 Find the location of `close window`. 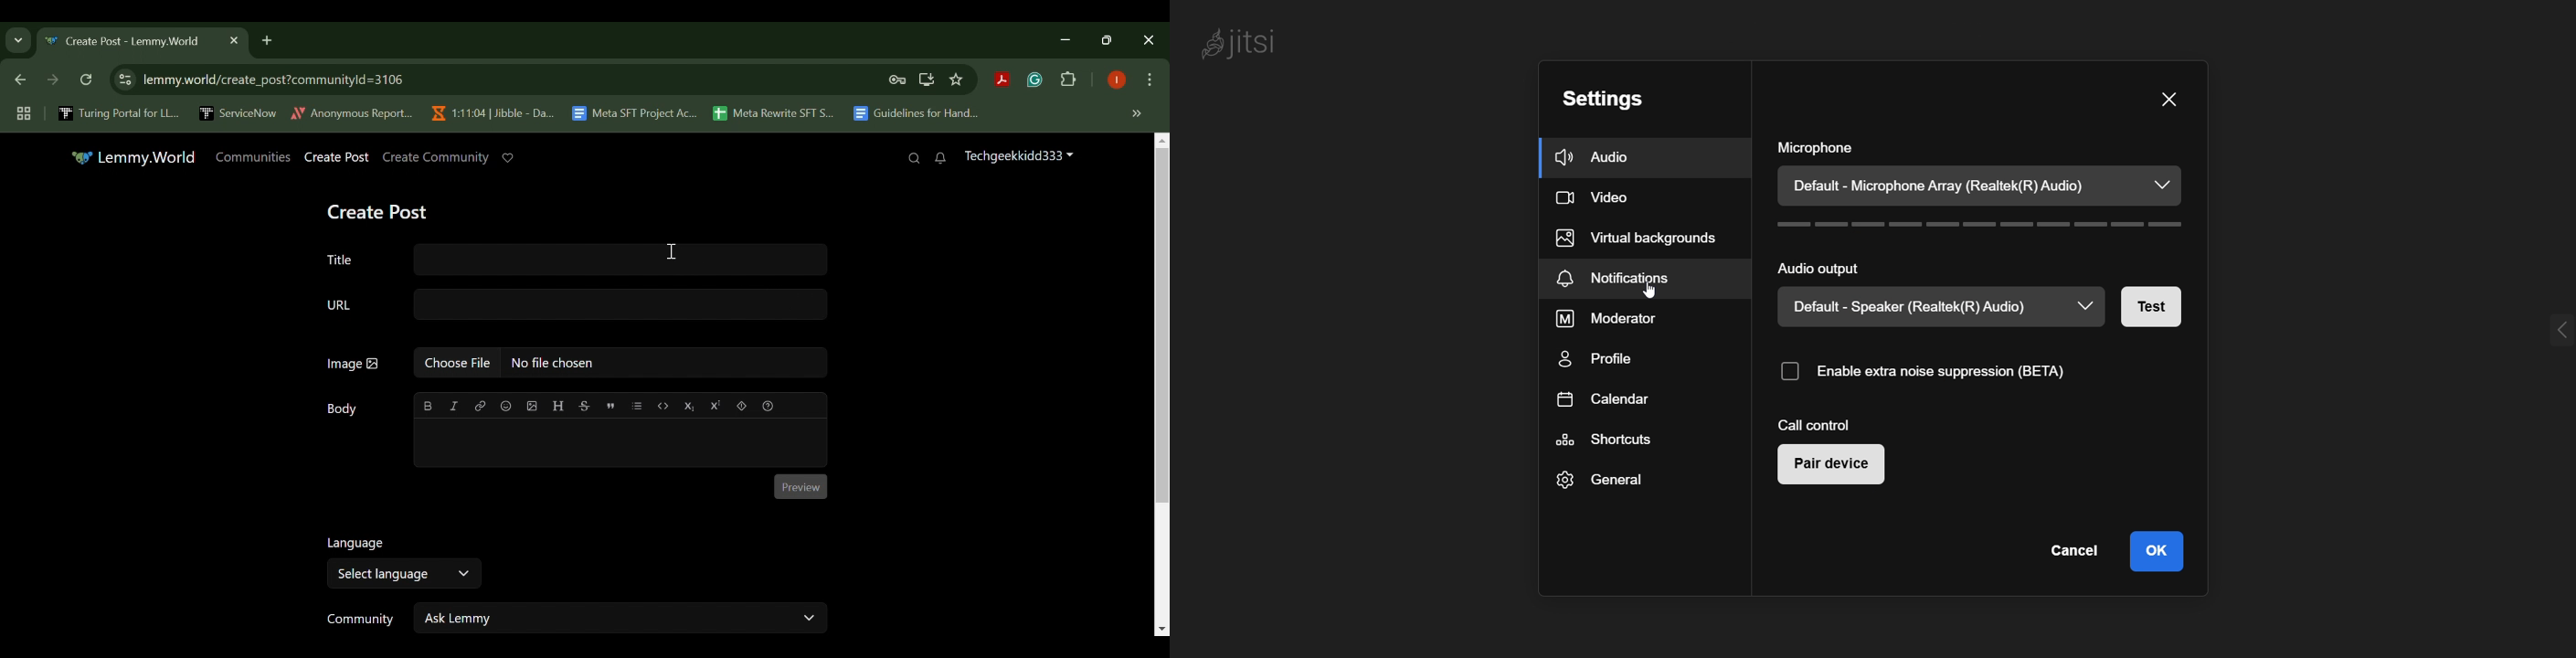

close window is located at coordinates (2168, 100).